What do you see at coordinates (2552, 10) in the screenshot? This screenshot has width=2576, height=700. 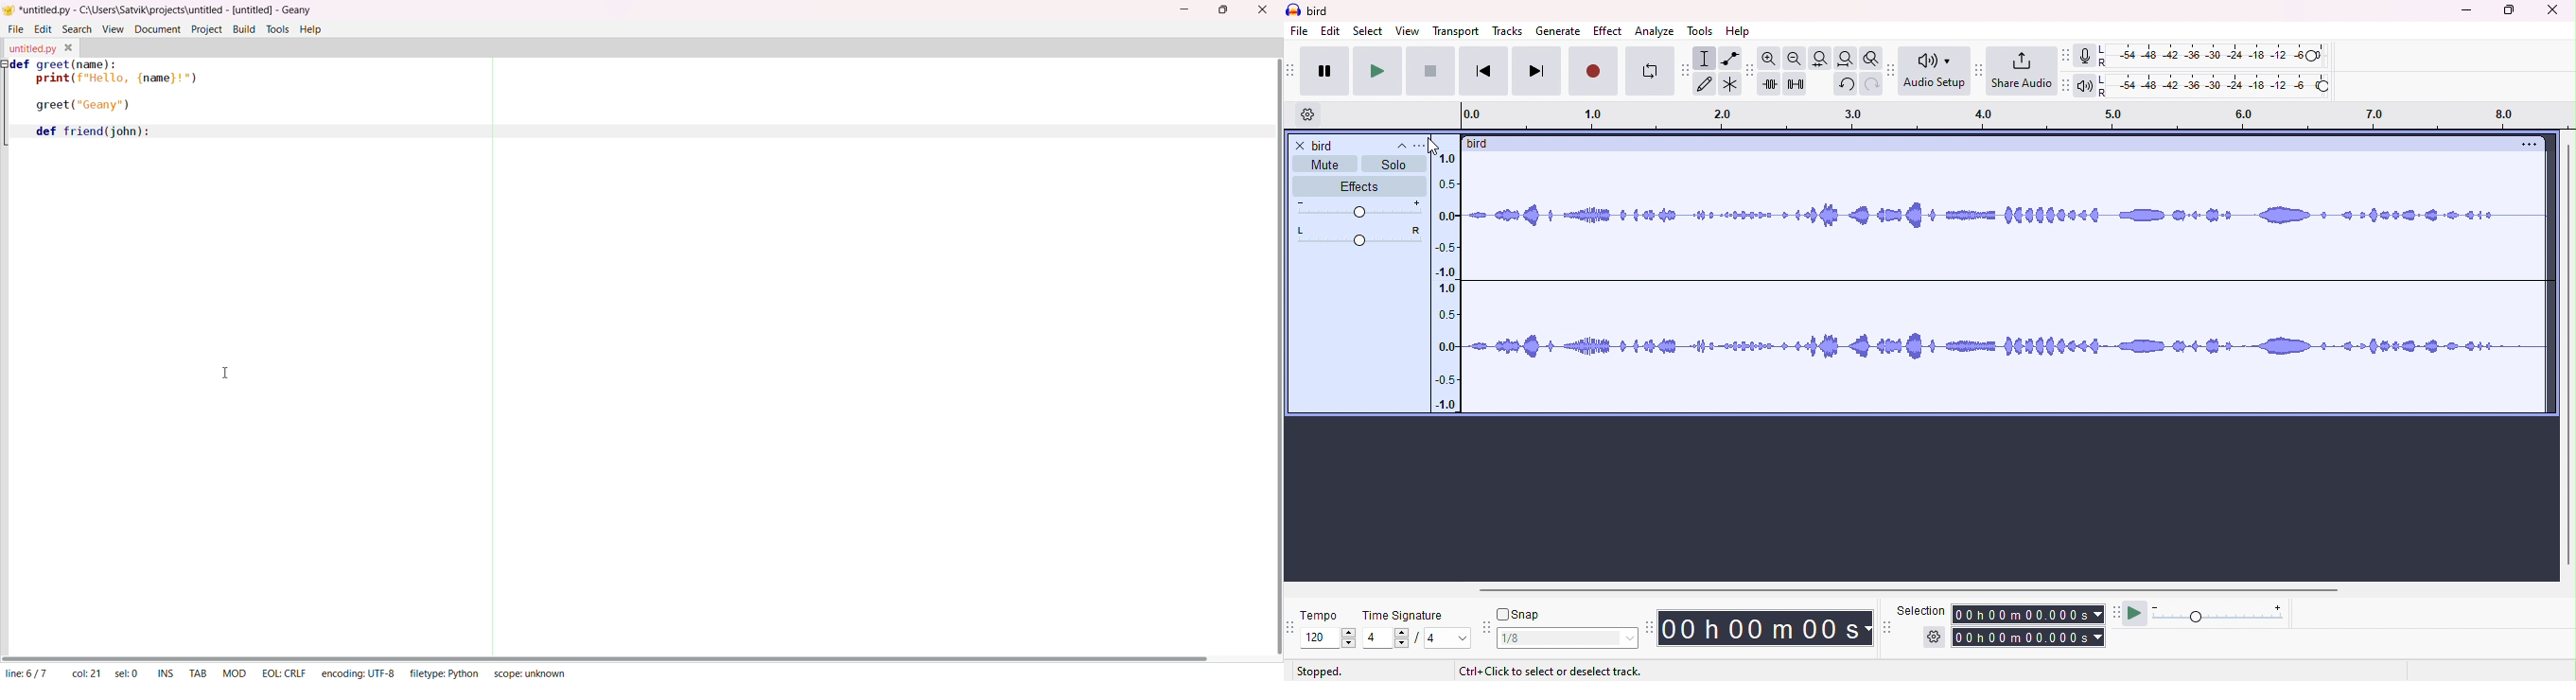 I see `close` at bounding box center [2552, 10].